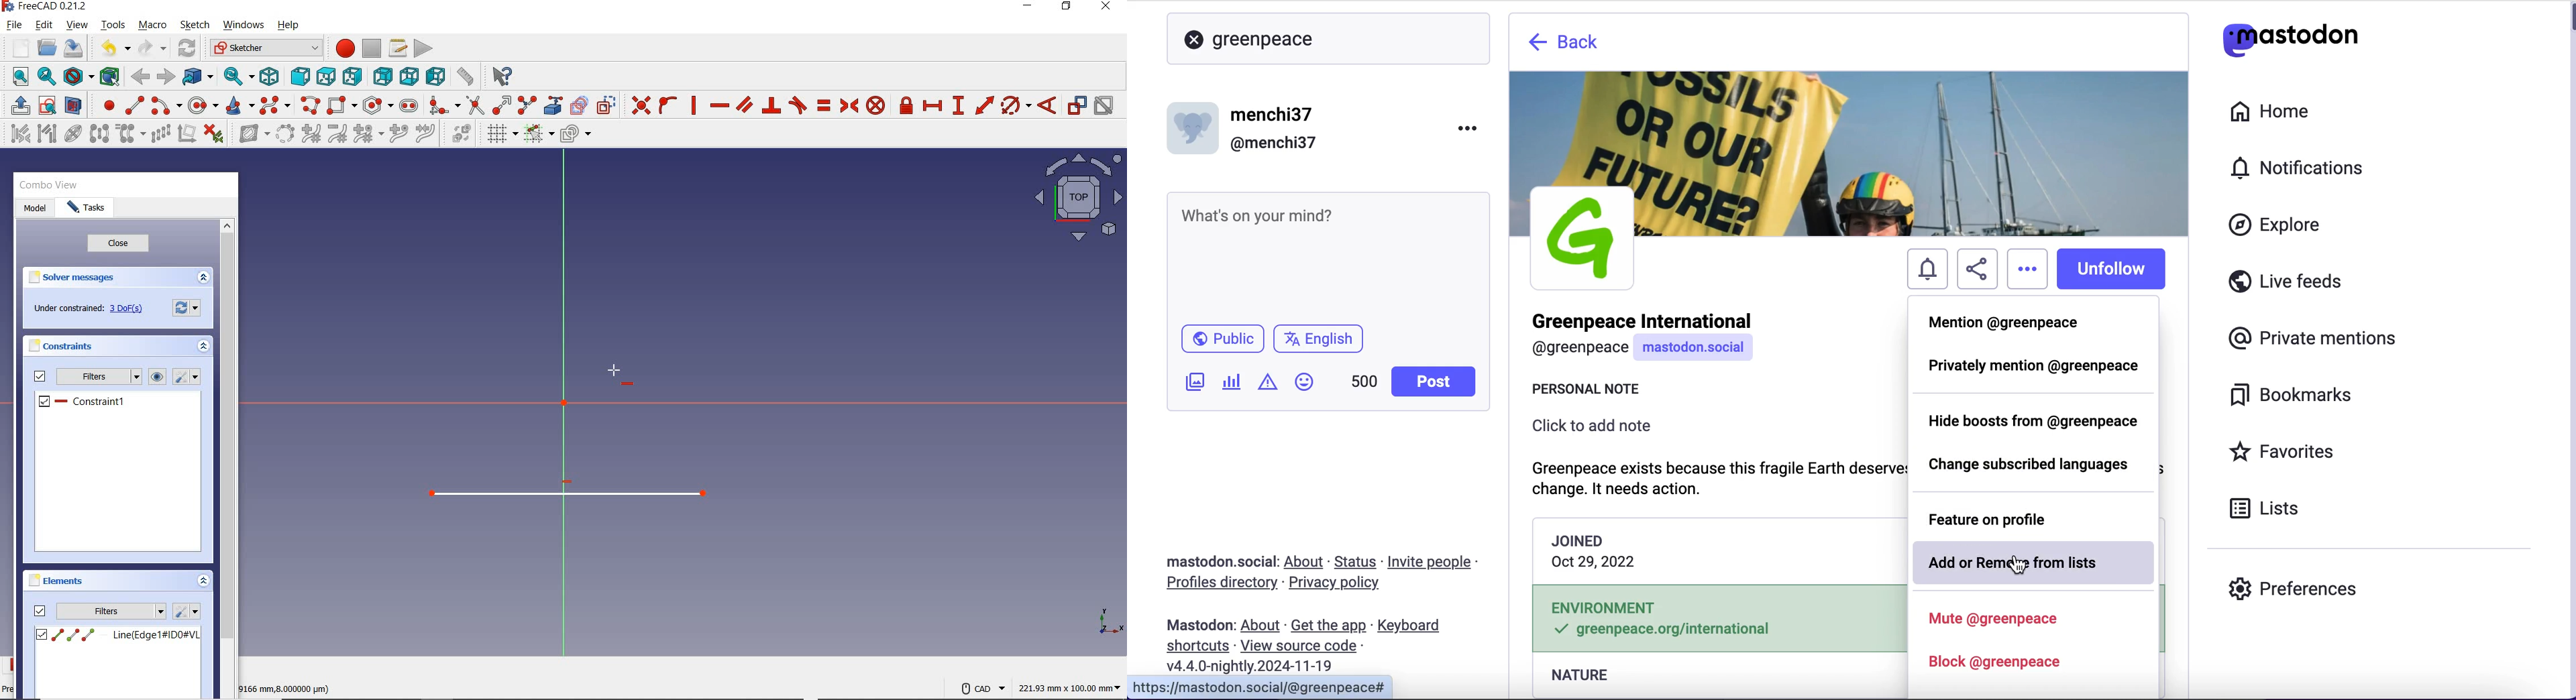 Image resolution: width=2576 pixels, height=700 pixels. Describe the element at coordinates (876, 105) in the screenshot. I see `CONSTRAIN BLOCK` at that location.